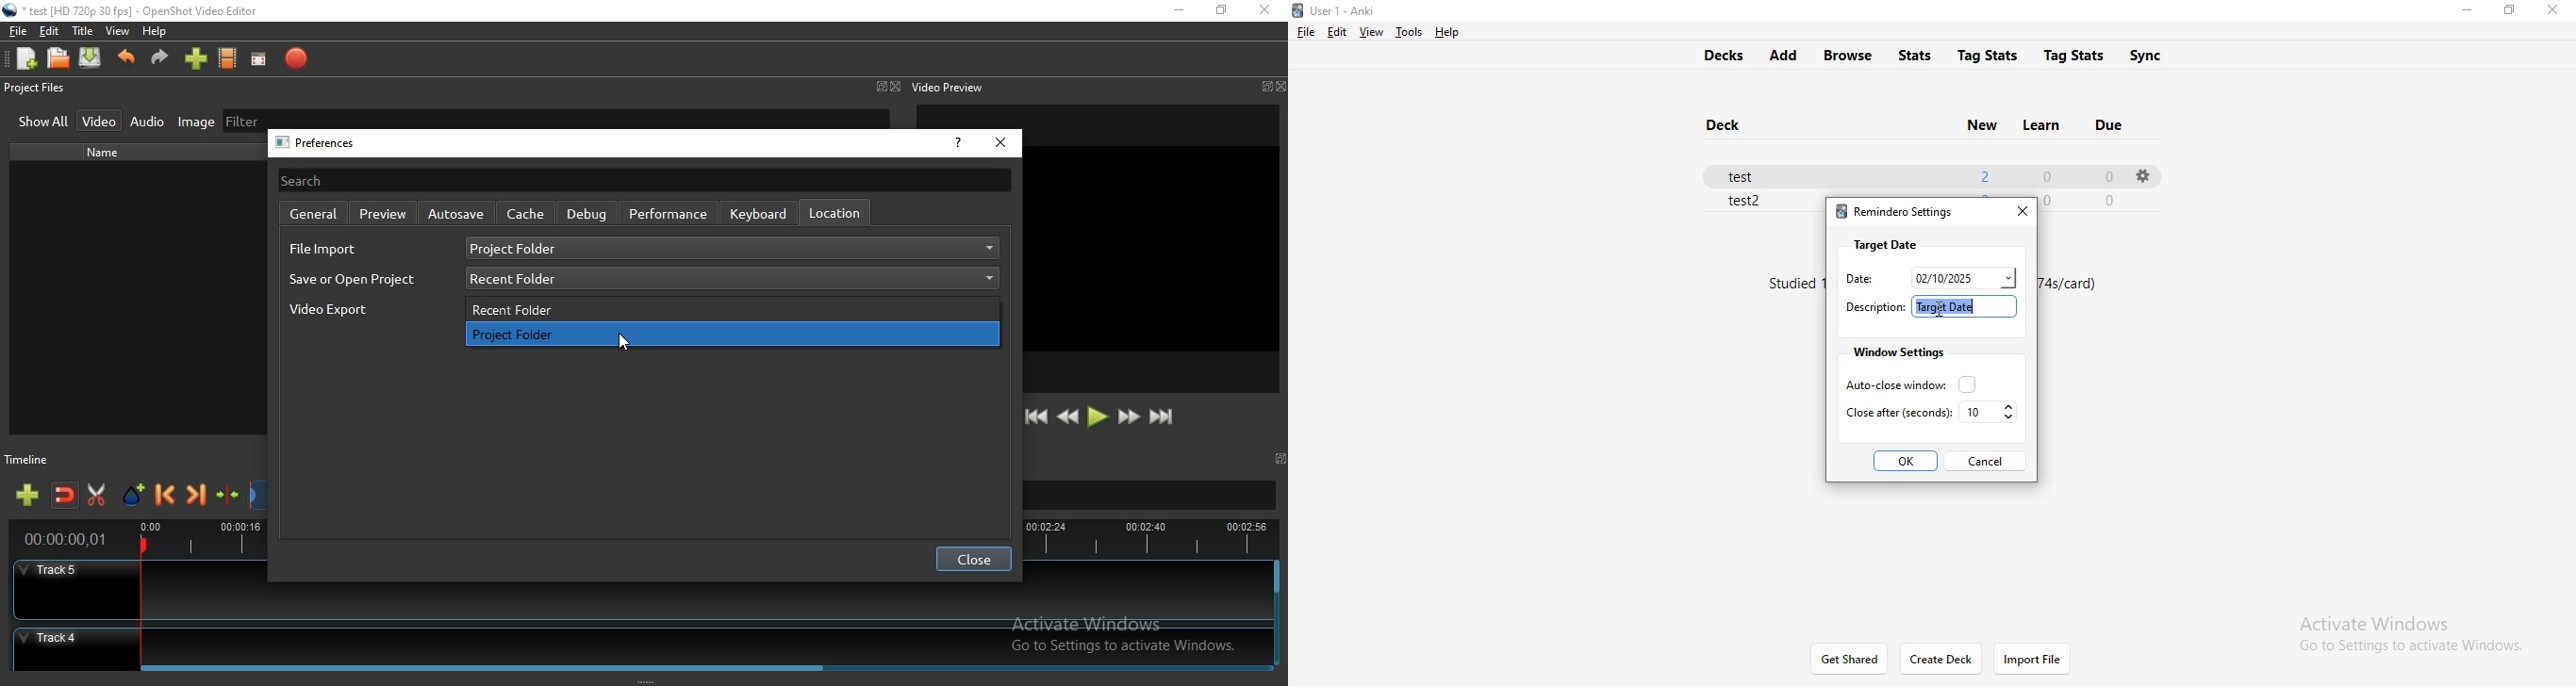 This screenshot has width=2576, height=700. What do you see at coordinates (1988, 54) in the screenshot?
I see `tag stats` at bounding box center [1988, 54].